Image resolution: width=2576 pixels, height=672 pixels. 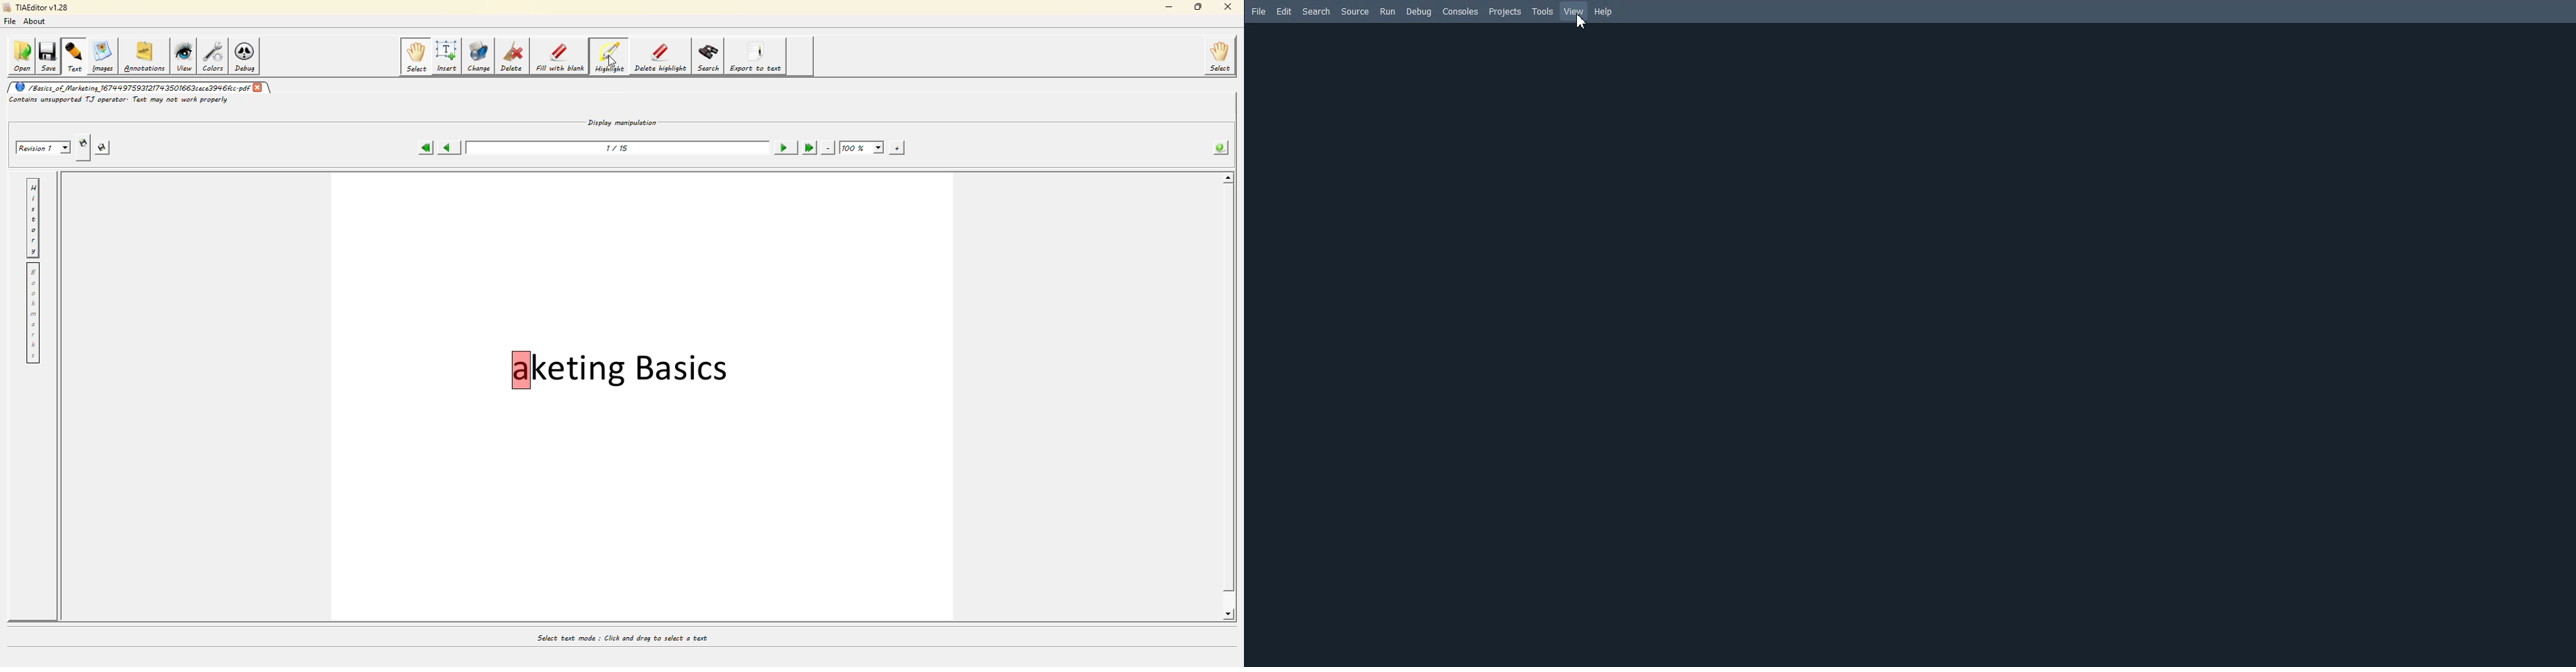 What do you see at coordinates (1504, 12) in the screenshot?
I see `Projects` at bounding box center [1504, 12].